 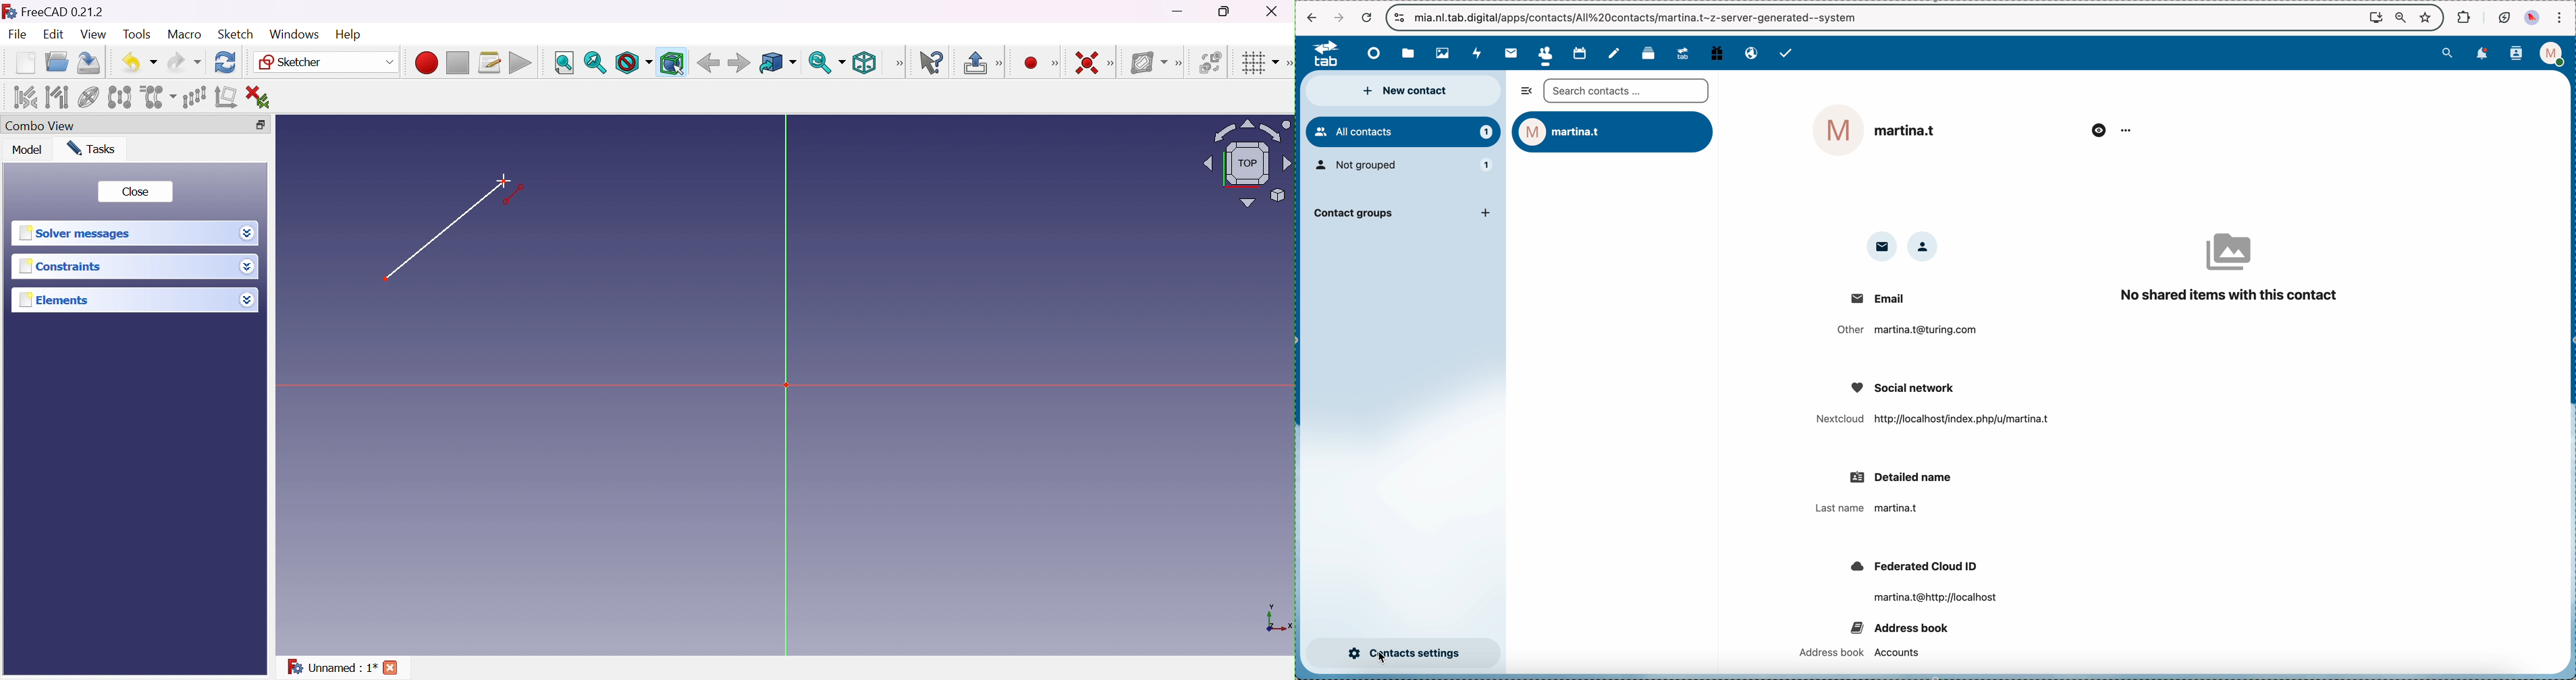 What do you see at coordinates (2504, 17) in the screenshot?
I see `battery eco` at bounding box center [2504, 17].